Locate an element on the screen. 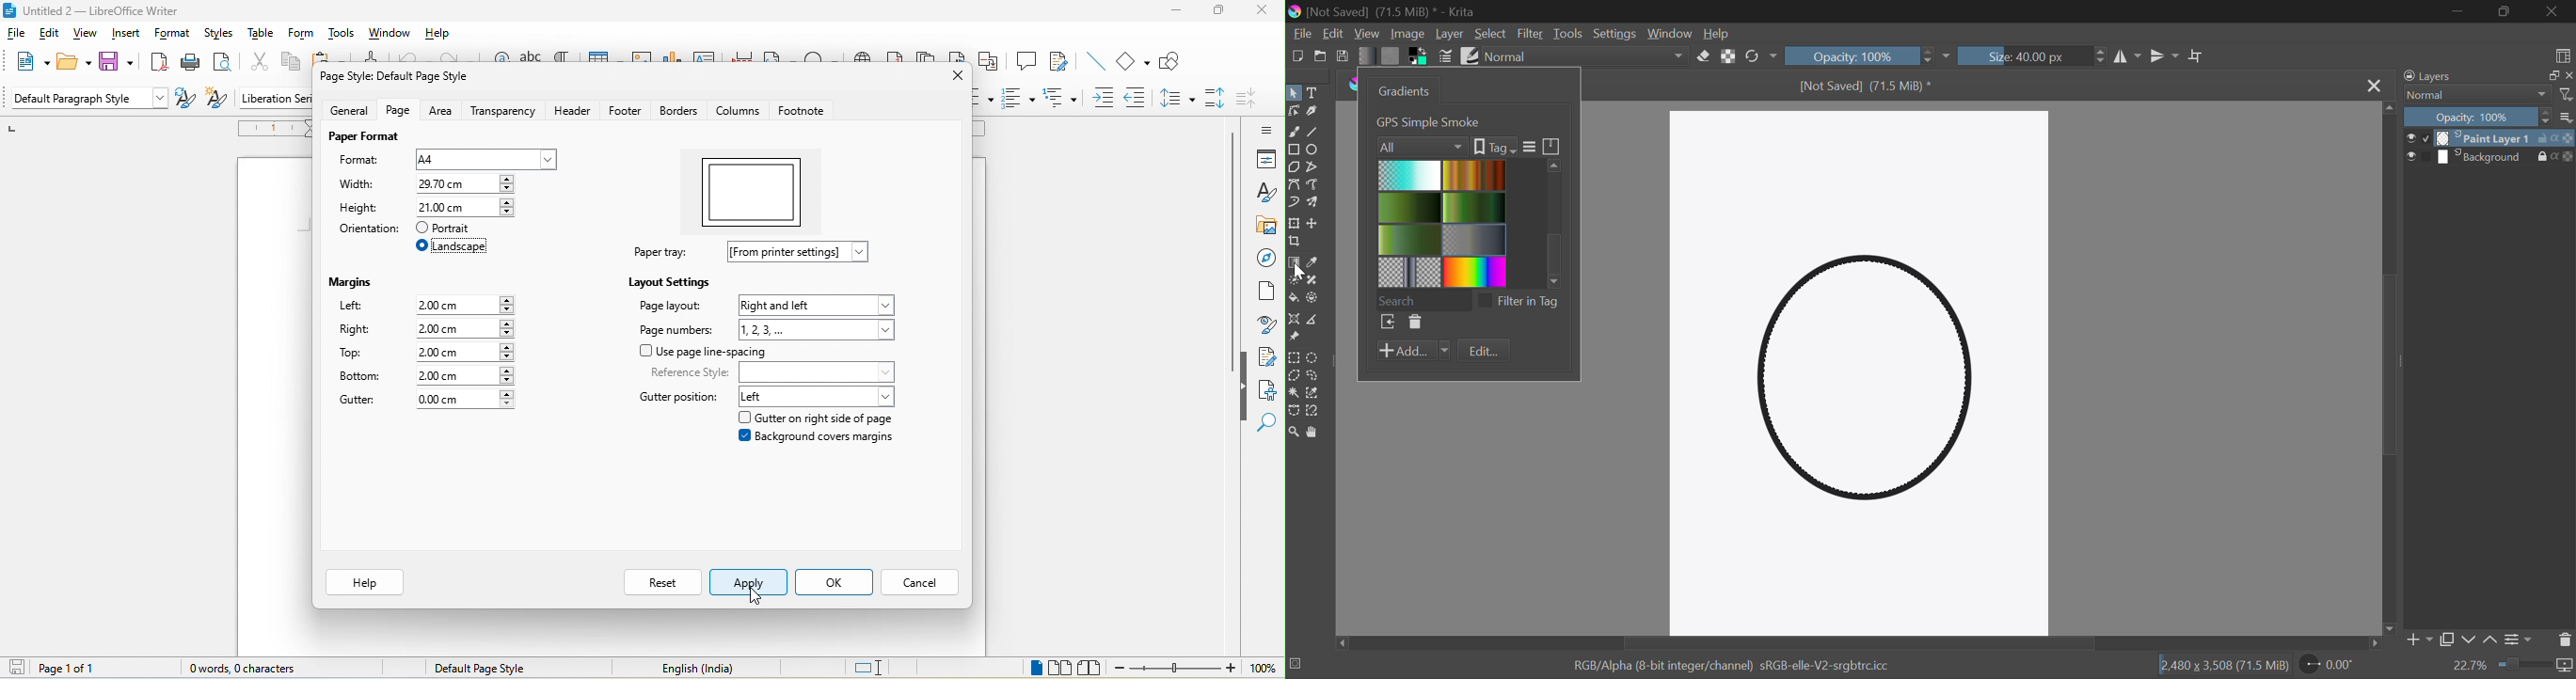 The width and height of the screenshot is (2576, 700). right and left is located at coordinates (819, 303).